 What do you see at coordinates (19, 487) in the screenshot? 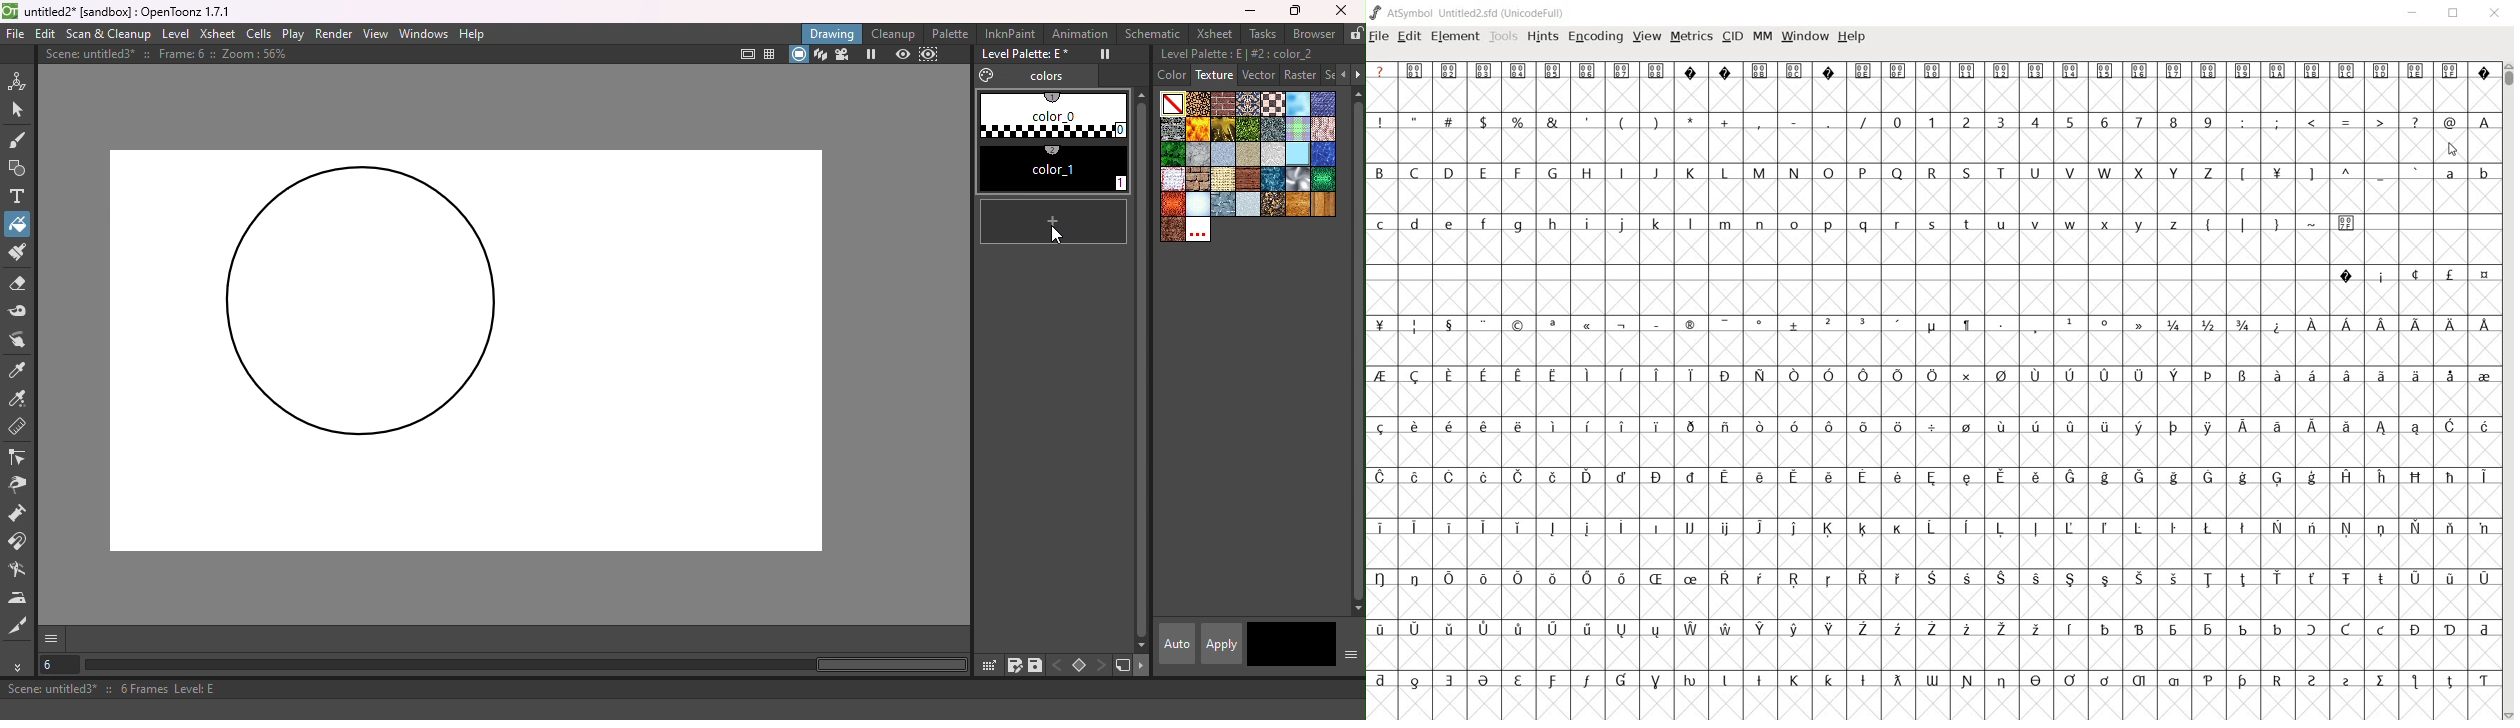
I see `Pinch` at bounding box center [19, 487].